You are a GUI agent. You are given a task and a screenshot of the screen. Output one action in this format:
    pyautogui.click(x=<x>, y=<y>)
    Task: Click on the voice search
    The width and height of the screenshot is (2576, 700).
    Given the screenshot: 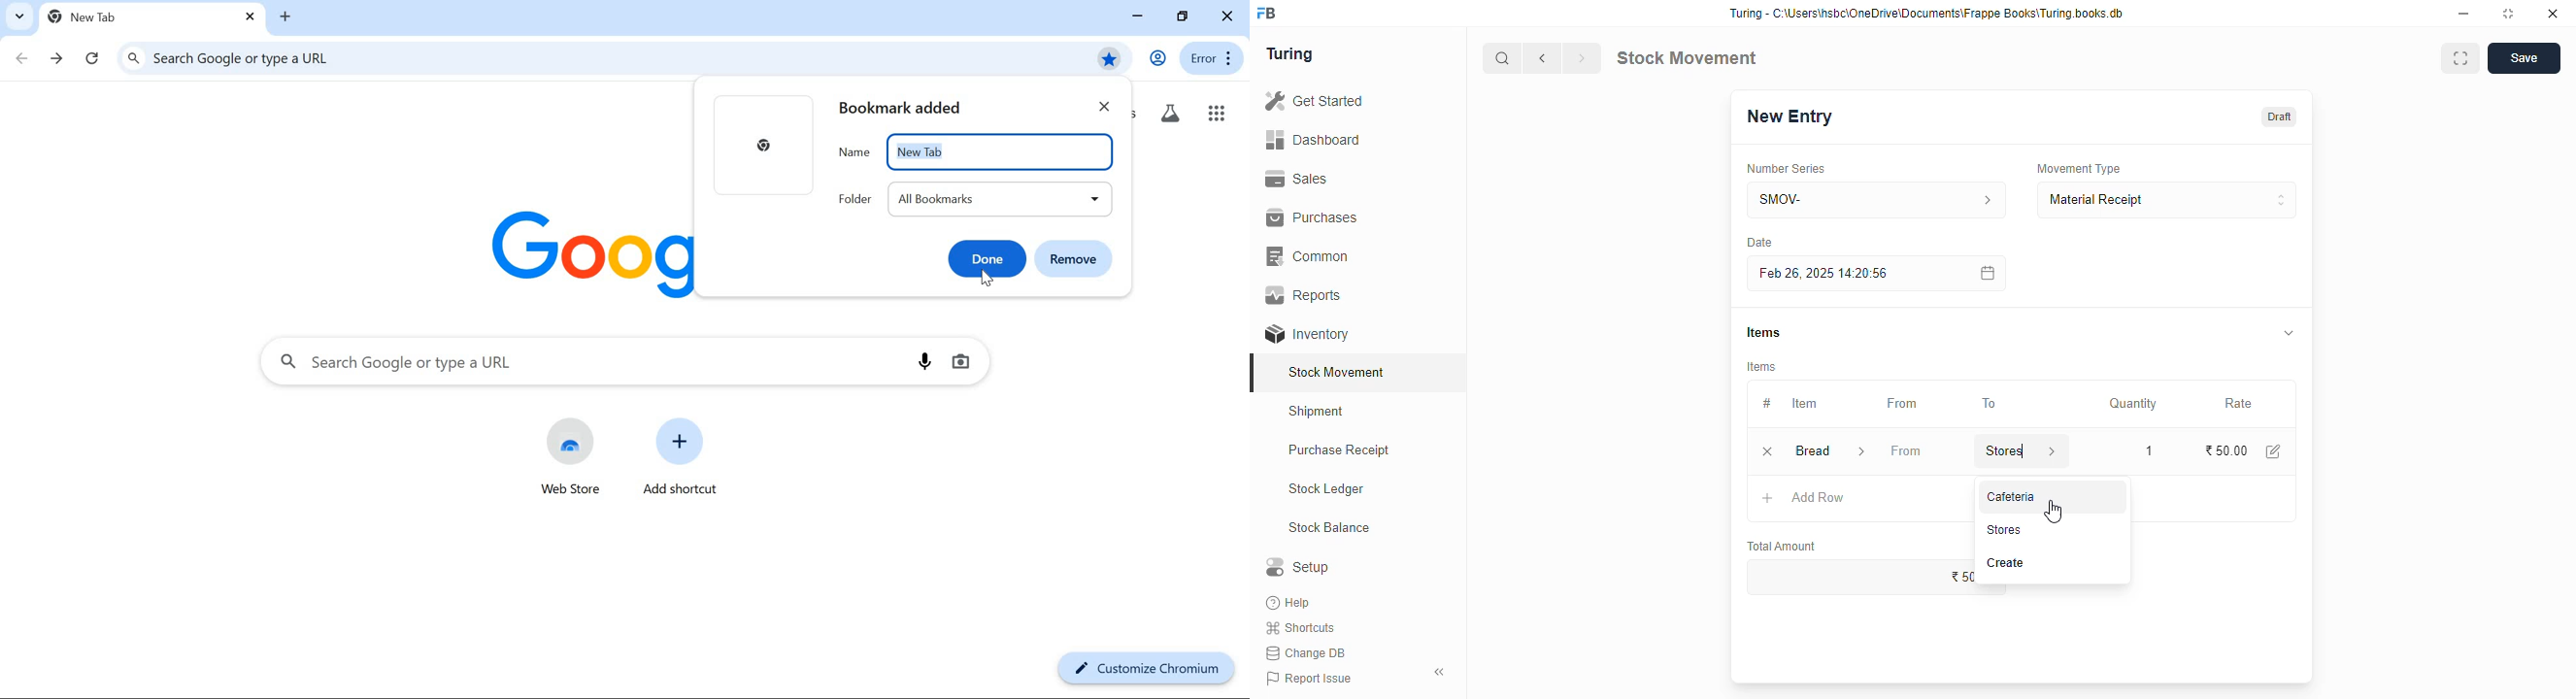 What is the action you would take?
    pyautogui.click(x=926, y=361)
    